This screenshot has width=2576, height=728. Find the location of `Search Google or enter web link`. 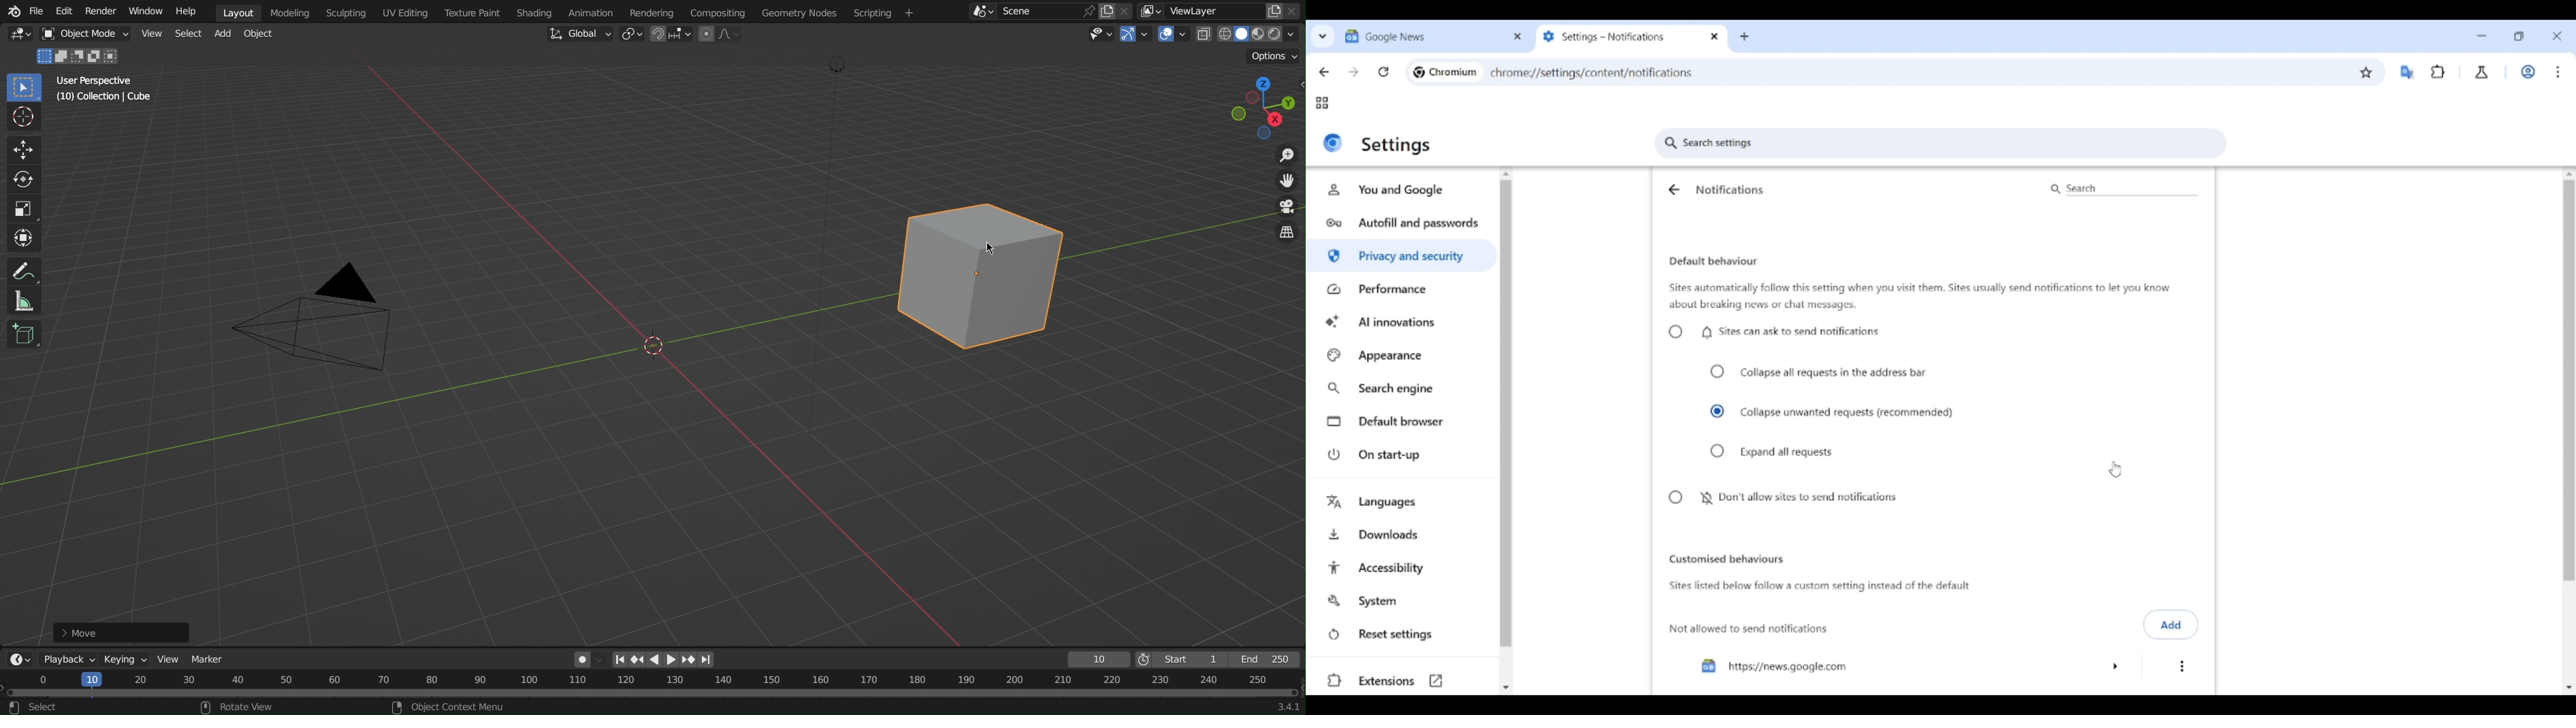

Search Google or enter web link is located at coordinates (2017, 72).